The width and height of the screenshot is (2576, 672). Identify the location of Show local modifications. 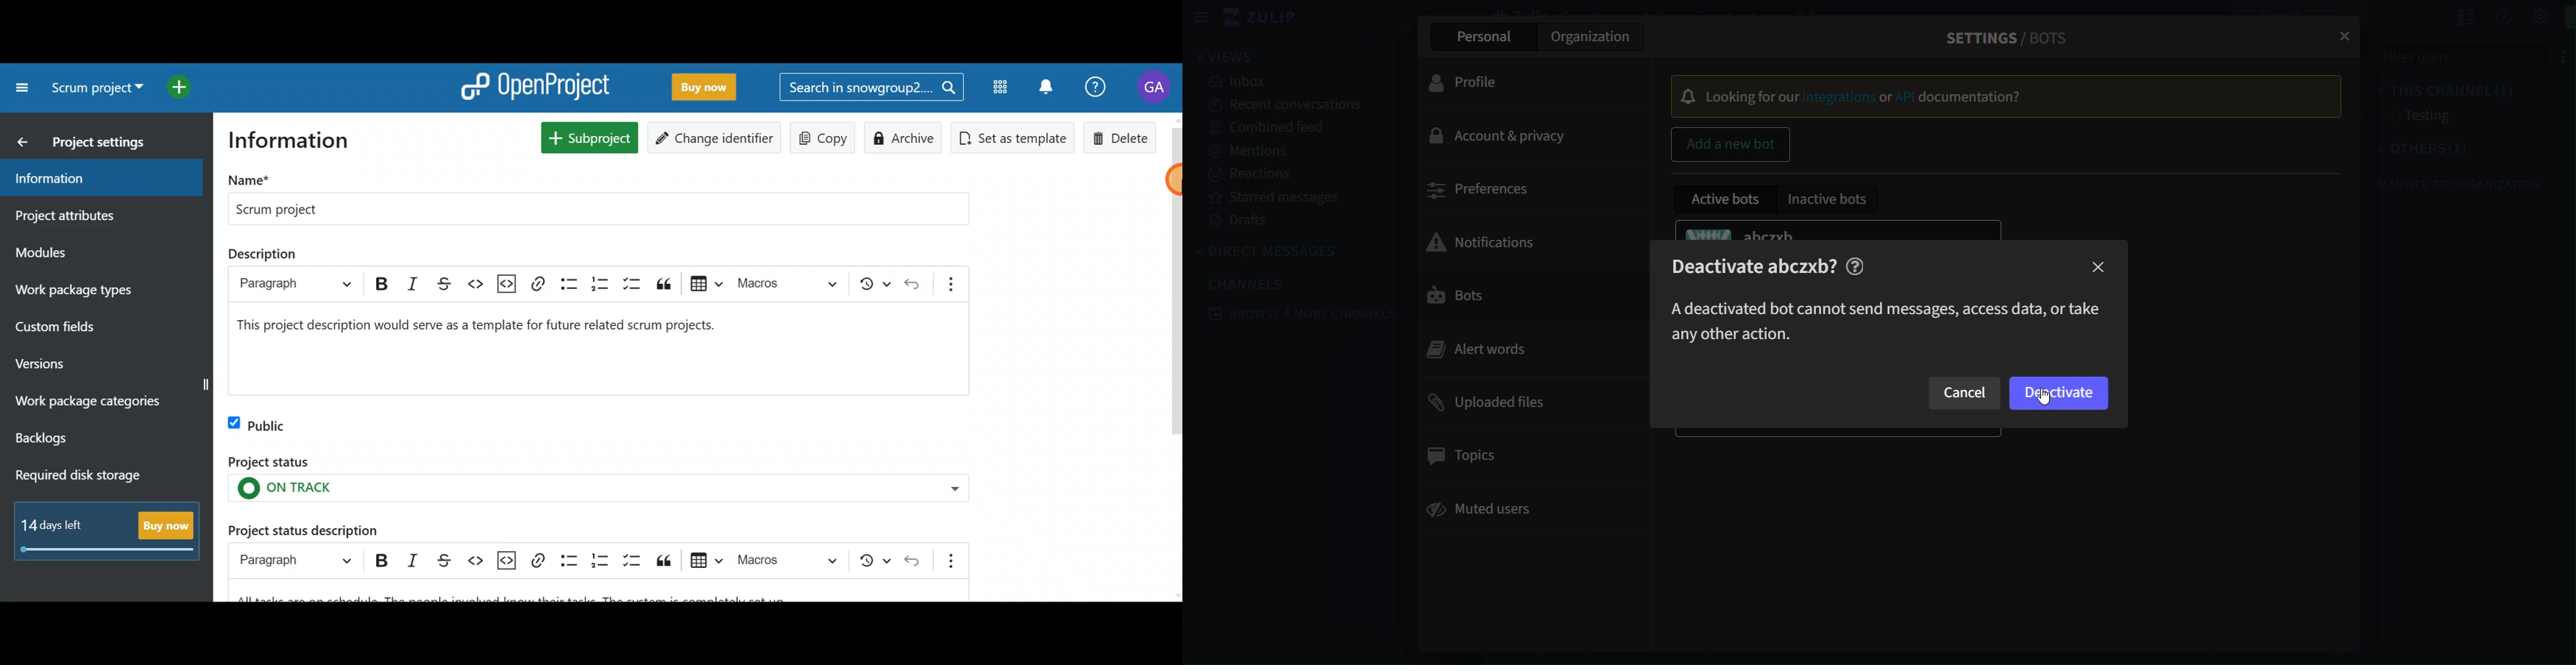
(868, 560).